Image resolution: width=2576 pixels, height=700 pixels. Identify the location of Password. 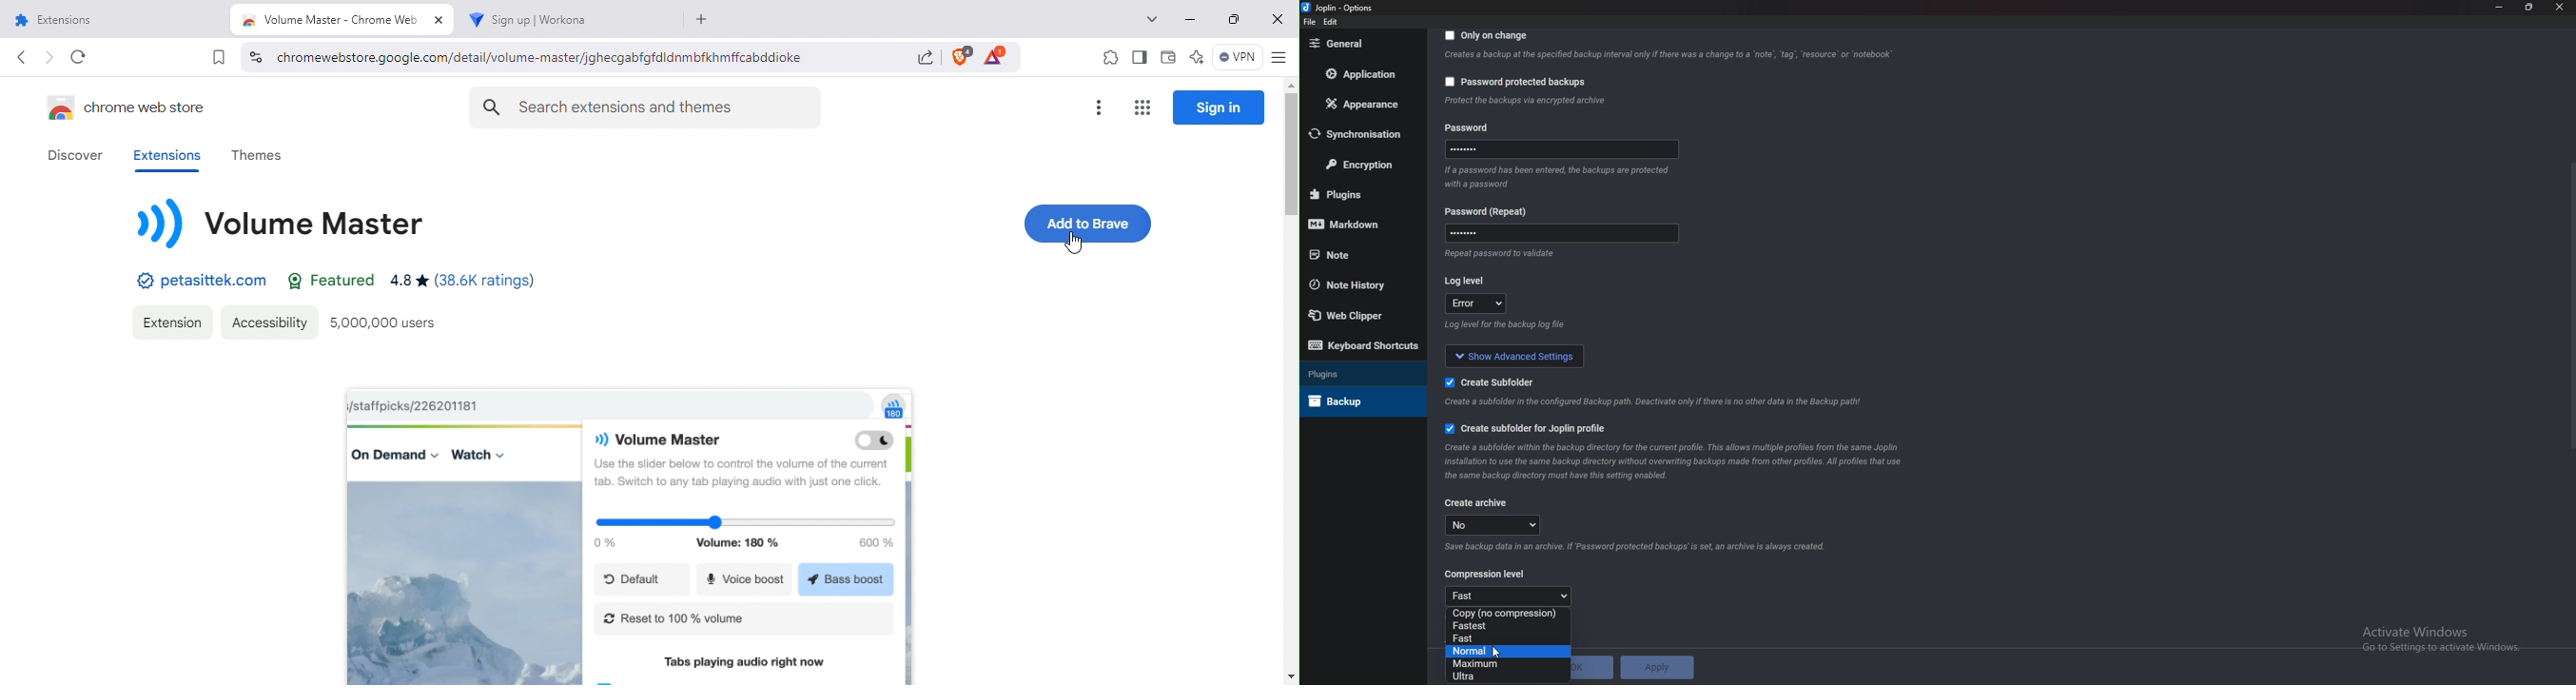
(1487, 127).